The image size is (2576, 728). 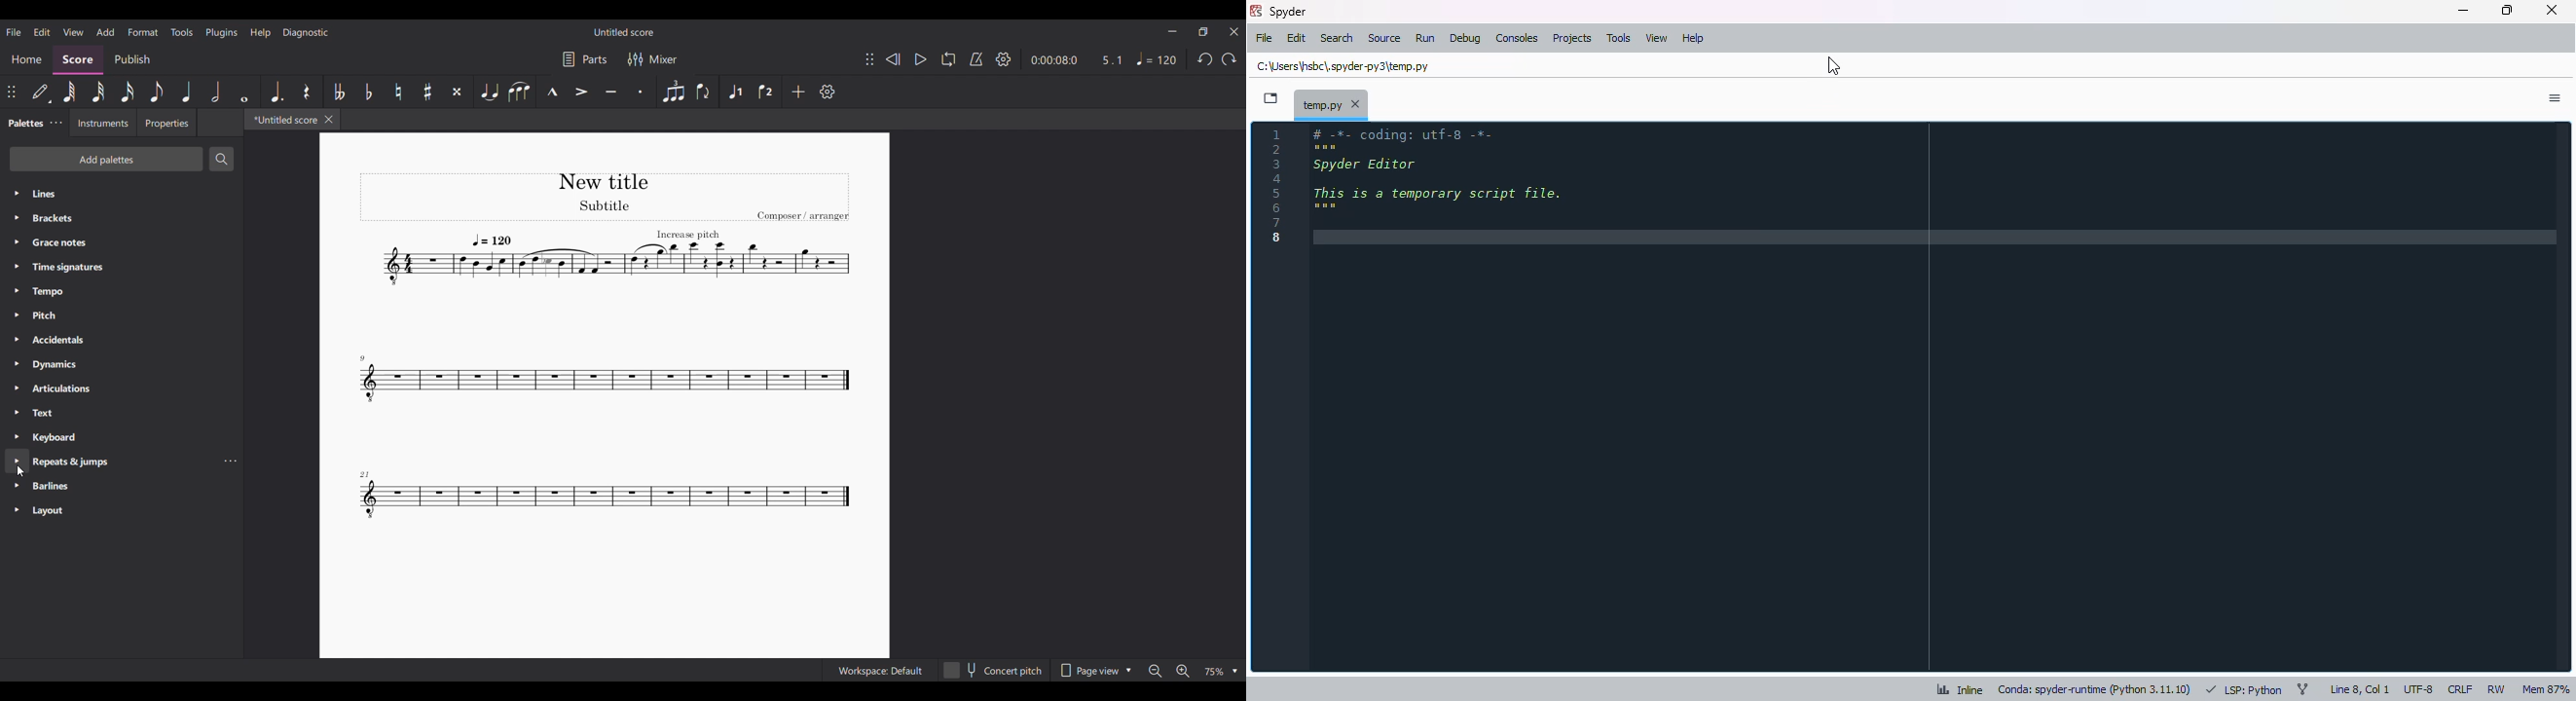 I want to click on projects, so click(x=1572, y=38).